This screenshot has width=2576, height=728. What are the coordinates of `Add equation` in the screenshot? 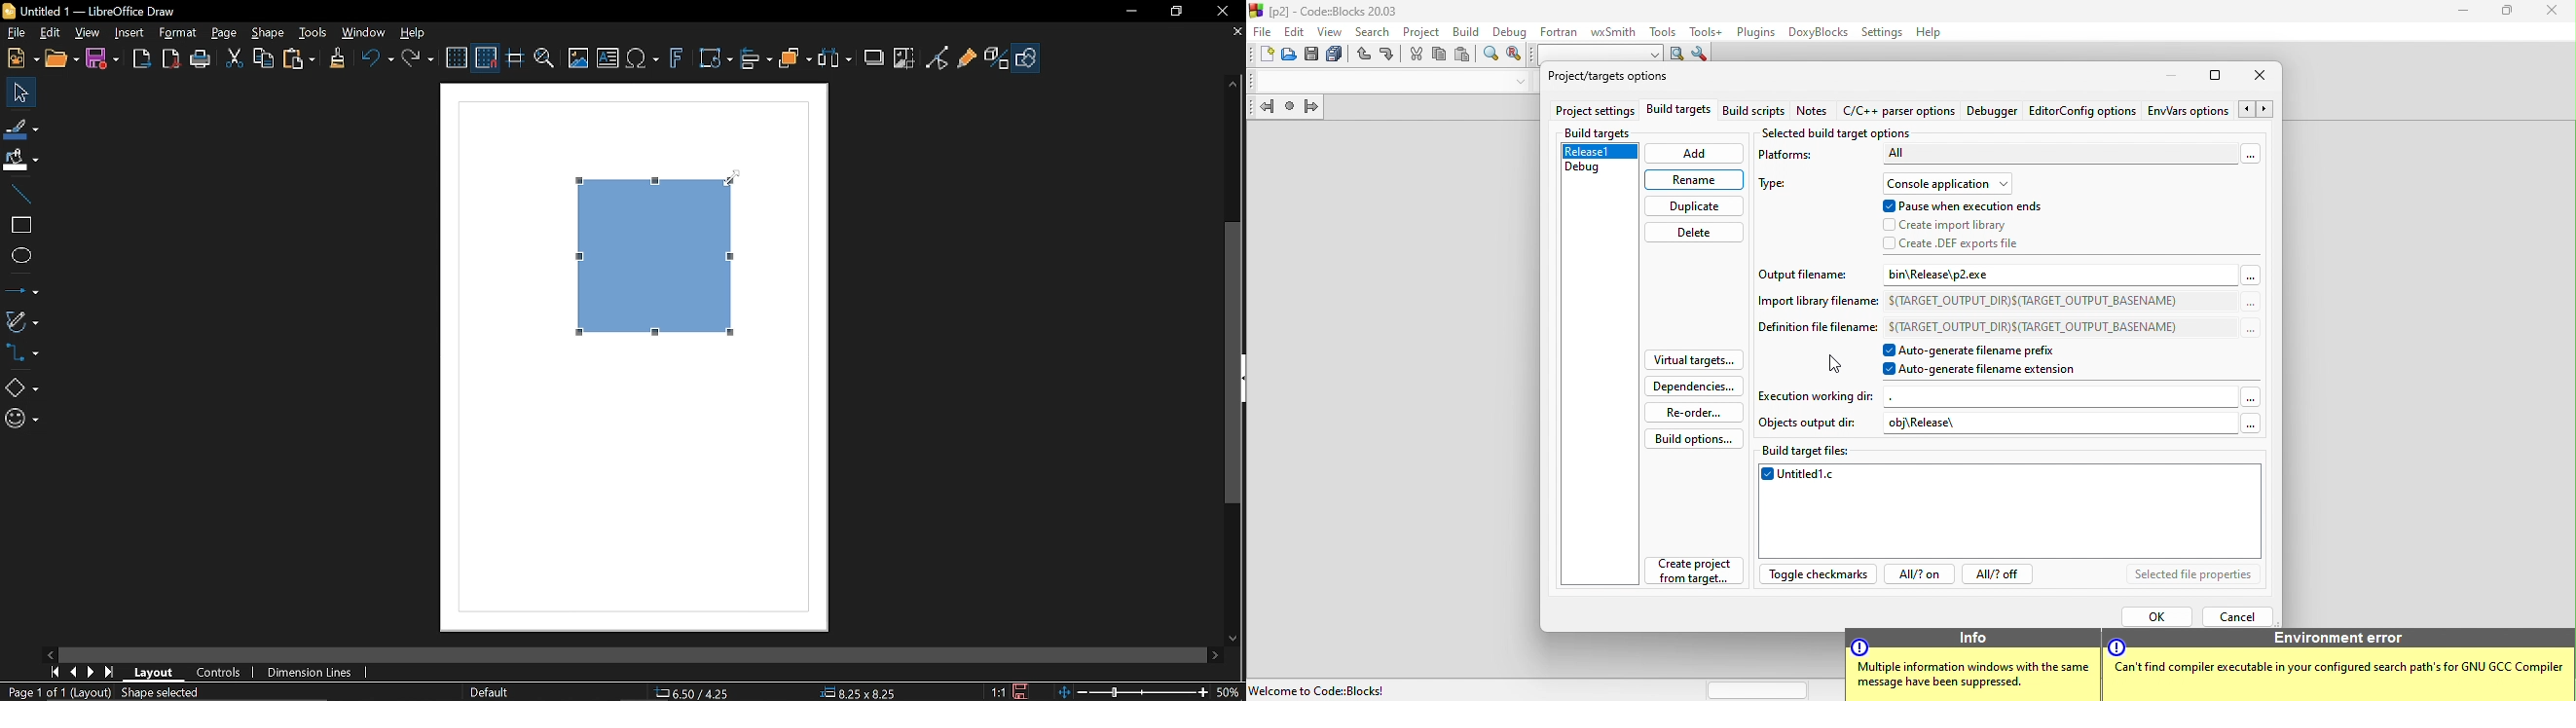 It's located at (644, 60).